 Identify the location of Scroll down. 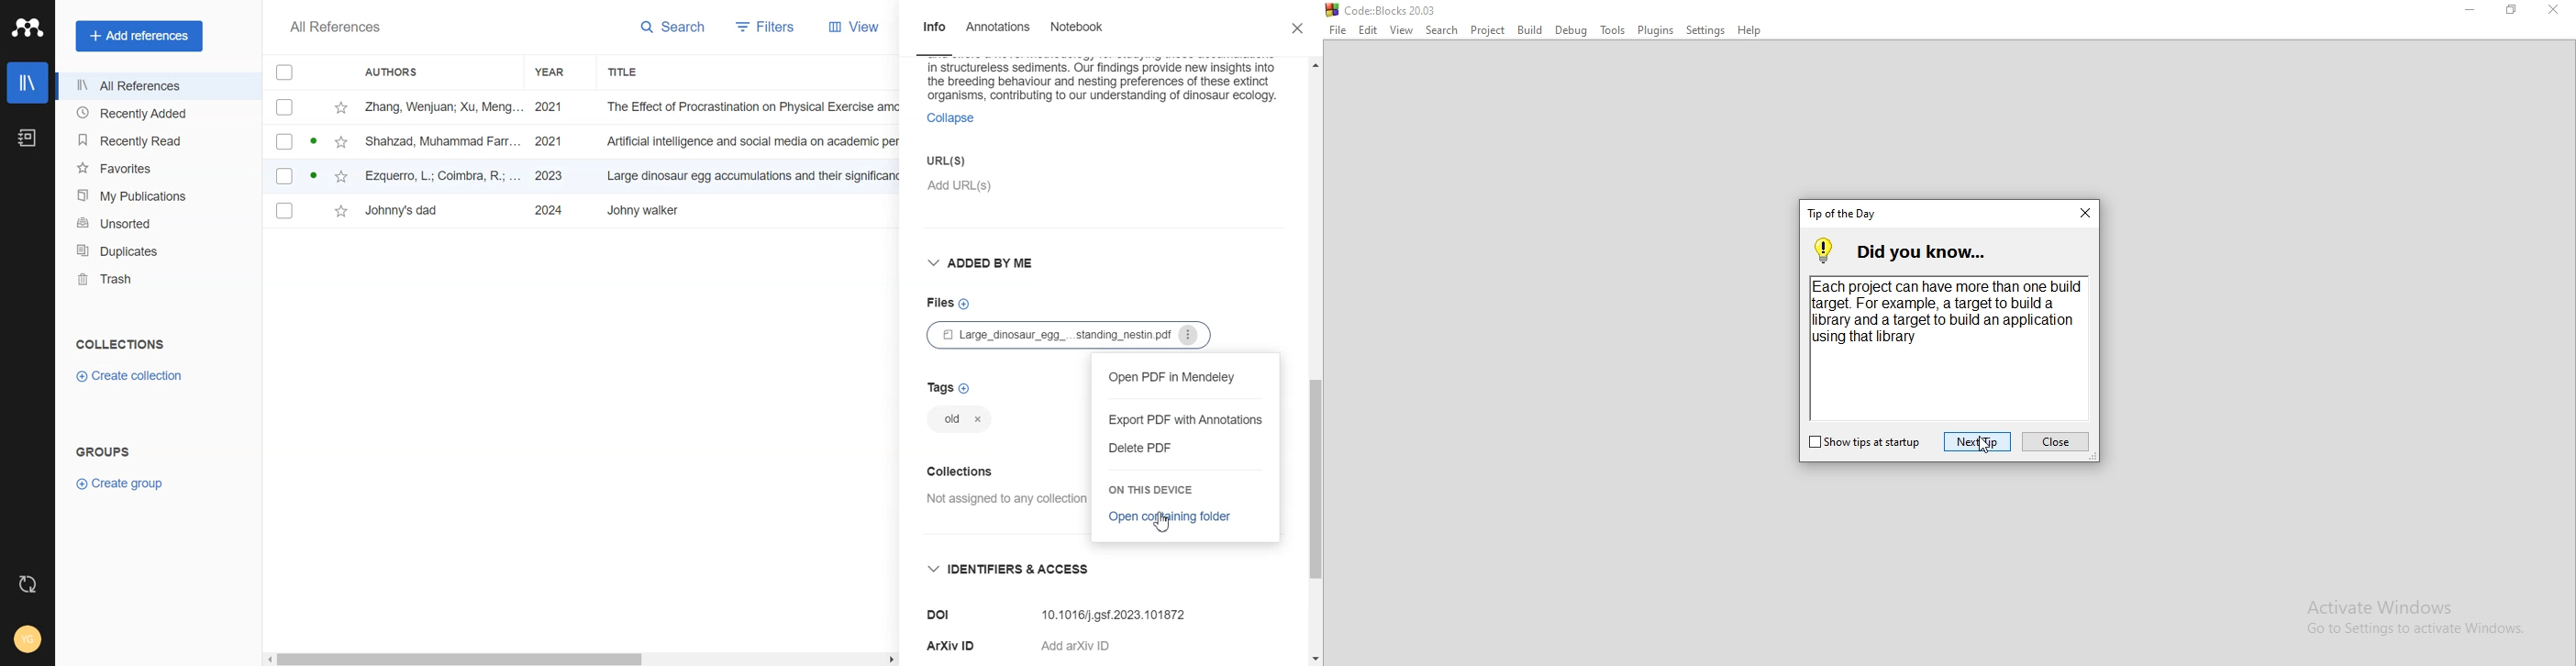
(1314, 658).